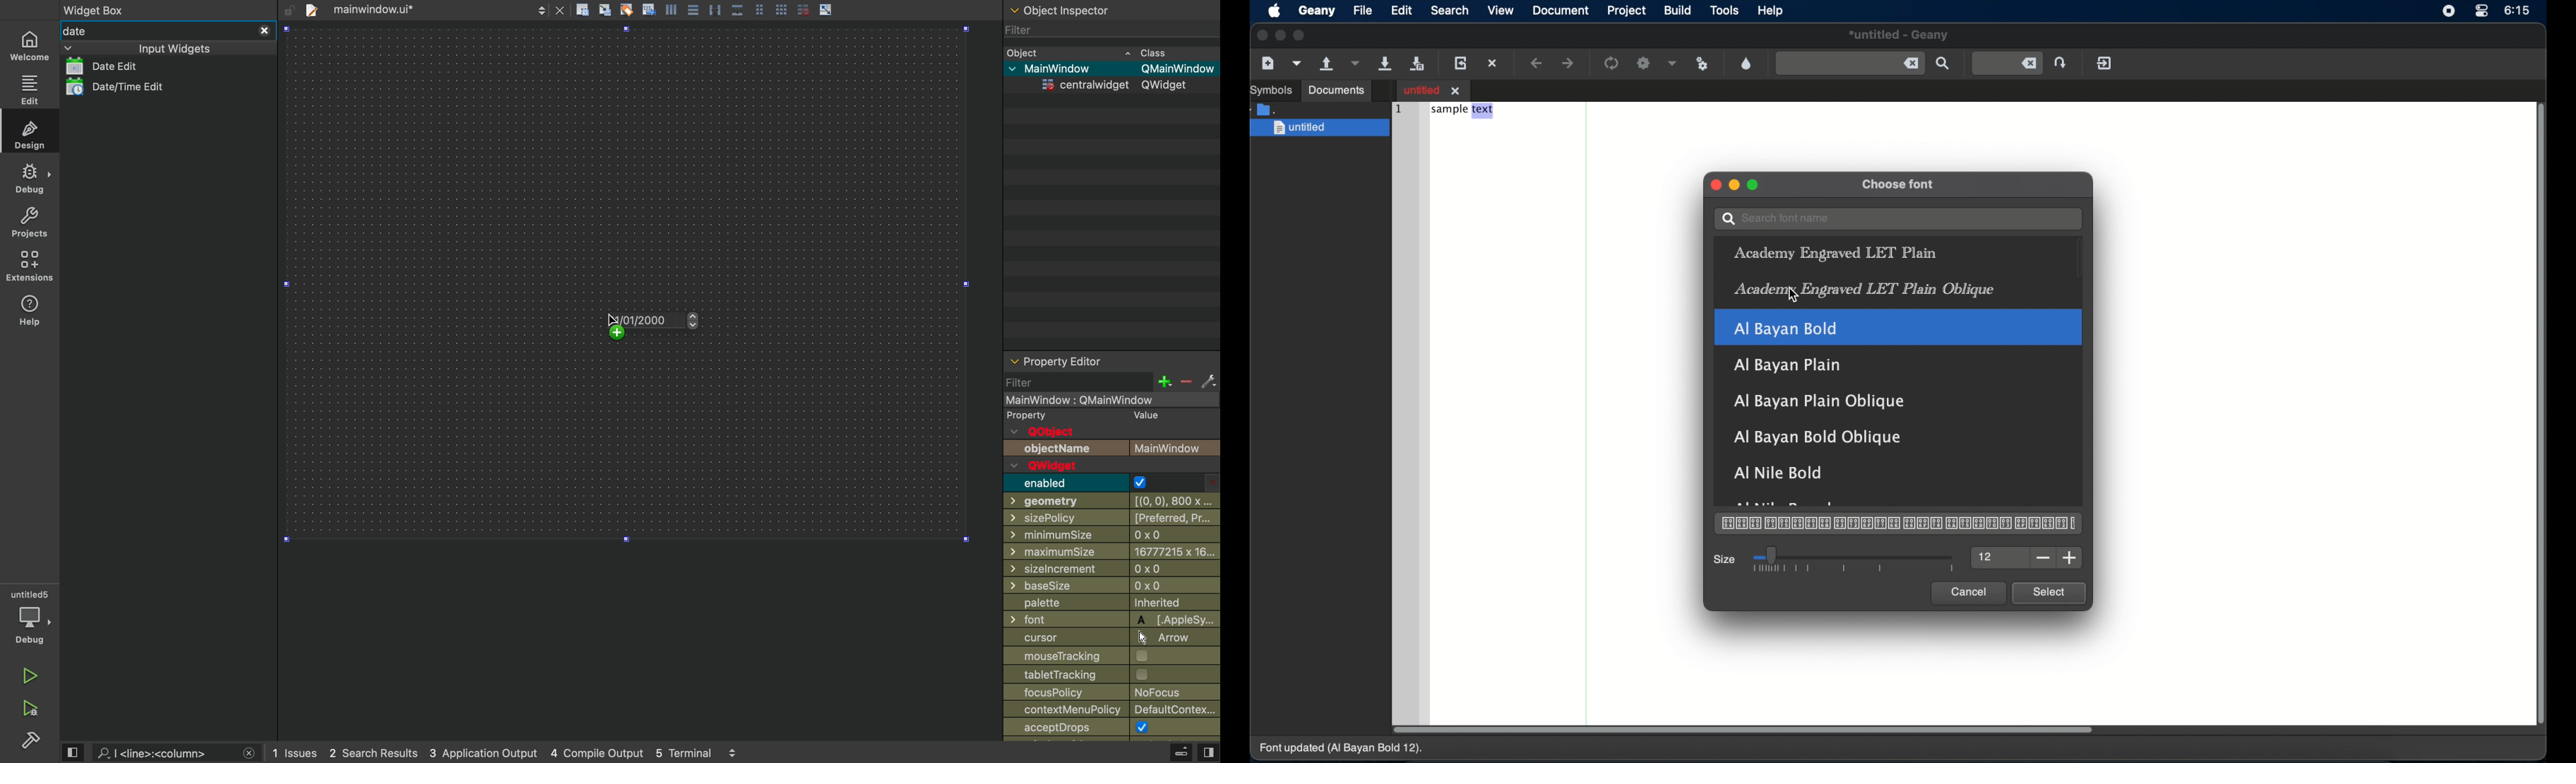  Describe the element at coordinates (412, 9) in the screenshot. I see `file tab` at that location.